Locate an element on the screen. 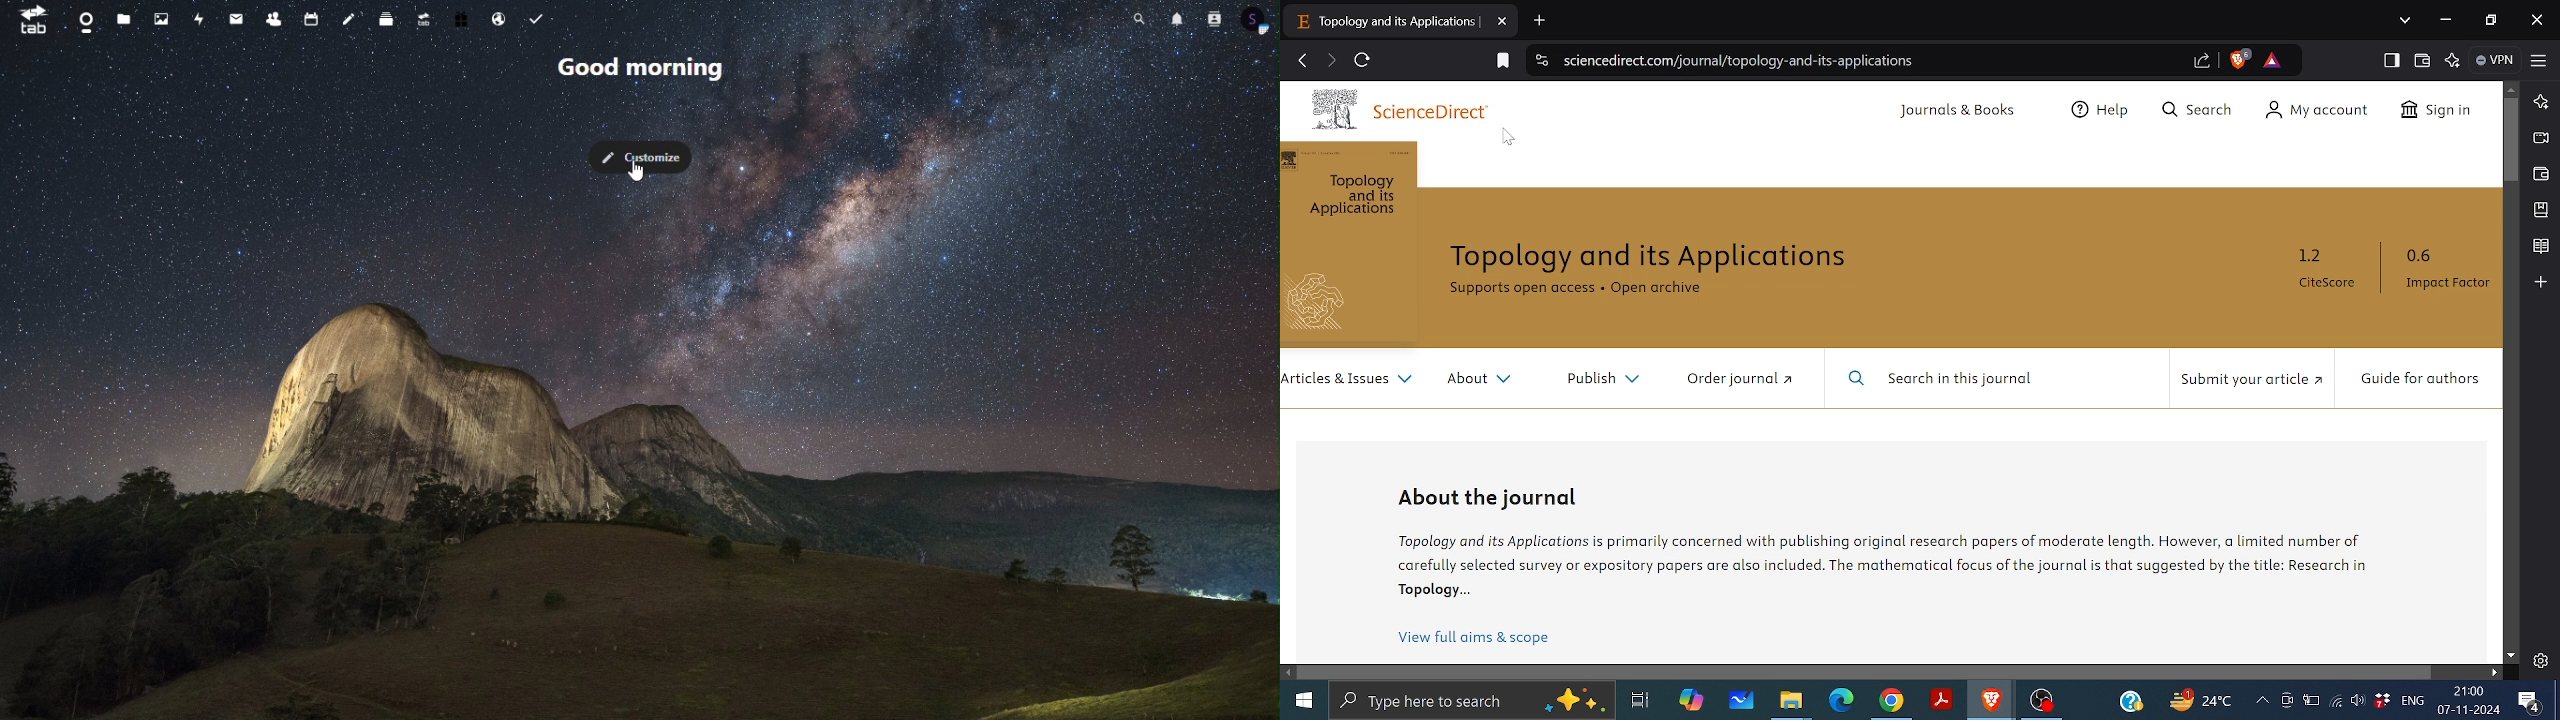 This screenshot has height=728, width=2576. calendar is located at coordinates (309, 19).